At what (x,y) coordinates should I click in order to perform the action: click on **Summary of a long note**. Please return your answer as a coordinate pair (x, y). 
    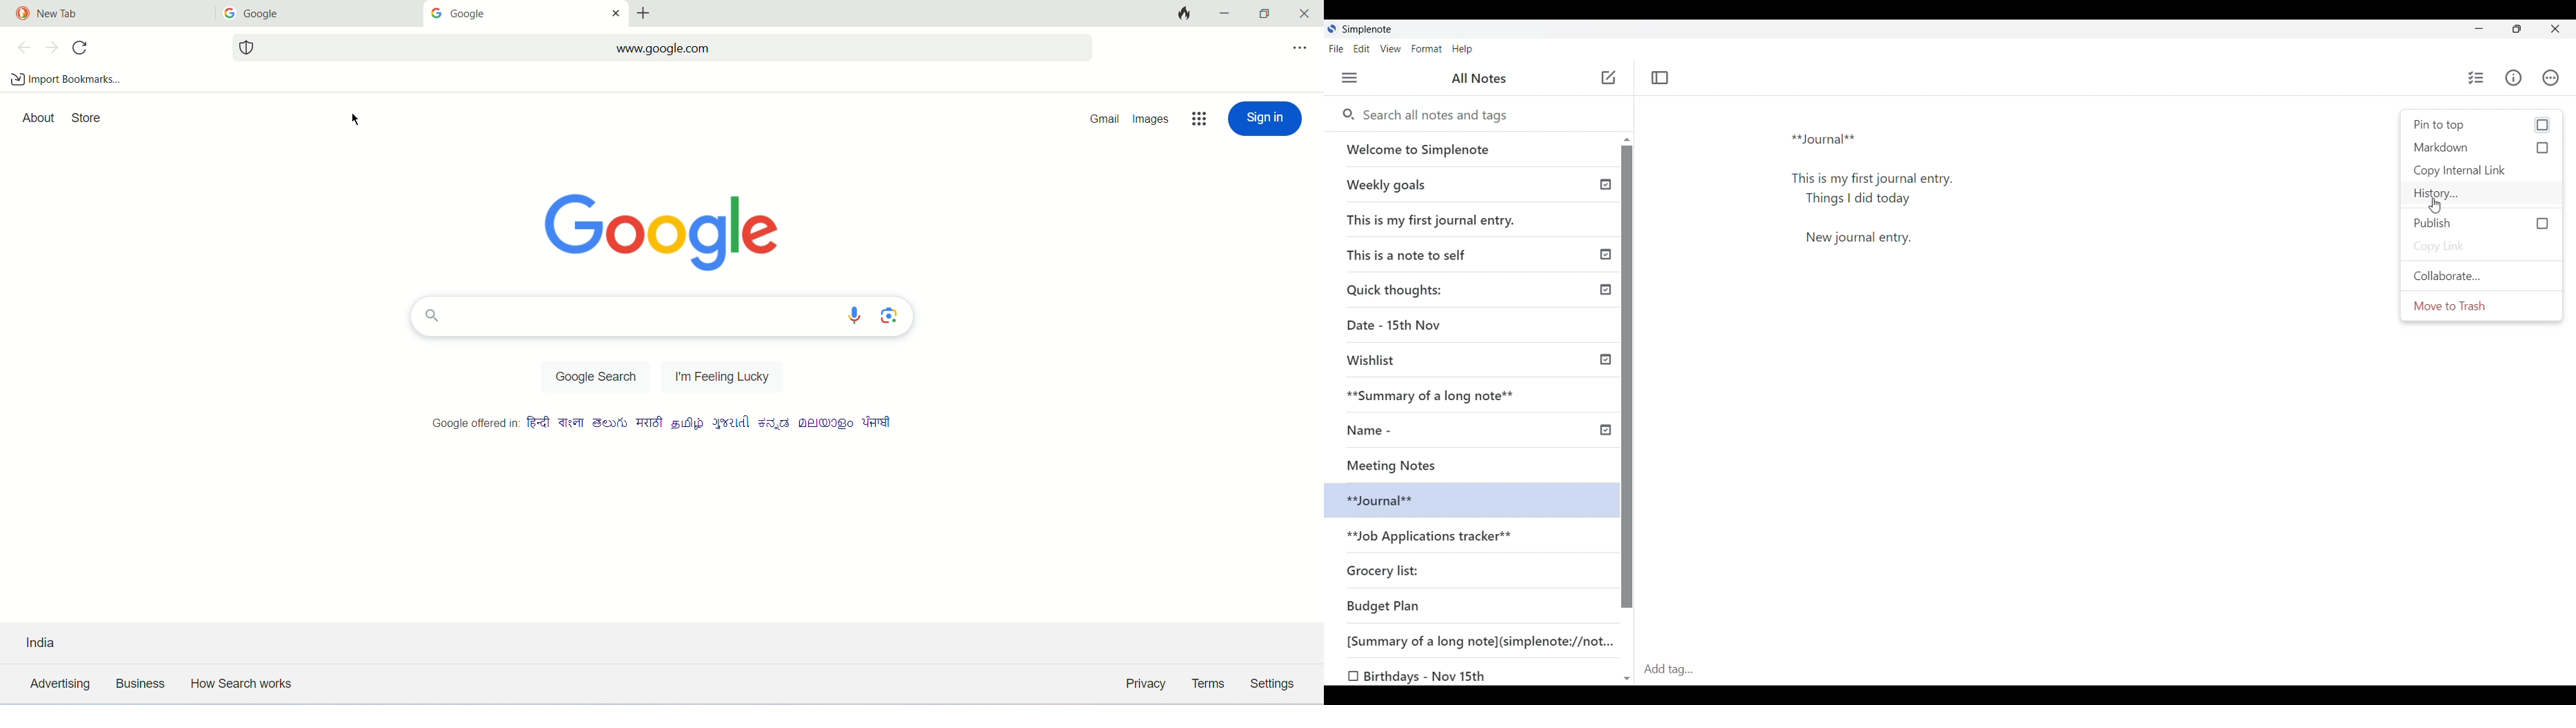
    Looking at the image, I should click on (1439, 395).